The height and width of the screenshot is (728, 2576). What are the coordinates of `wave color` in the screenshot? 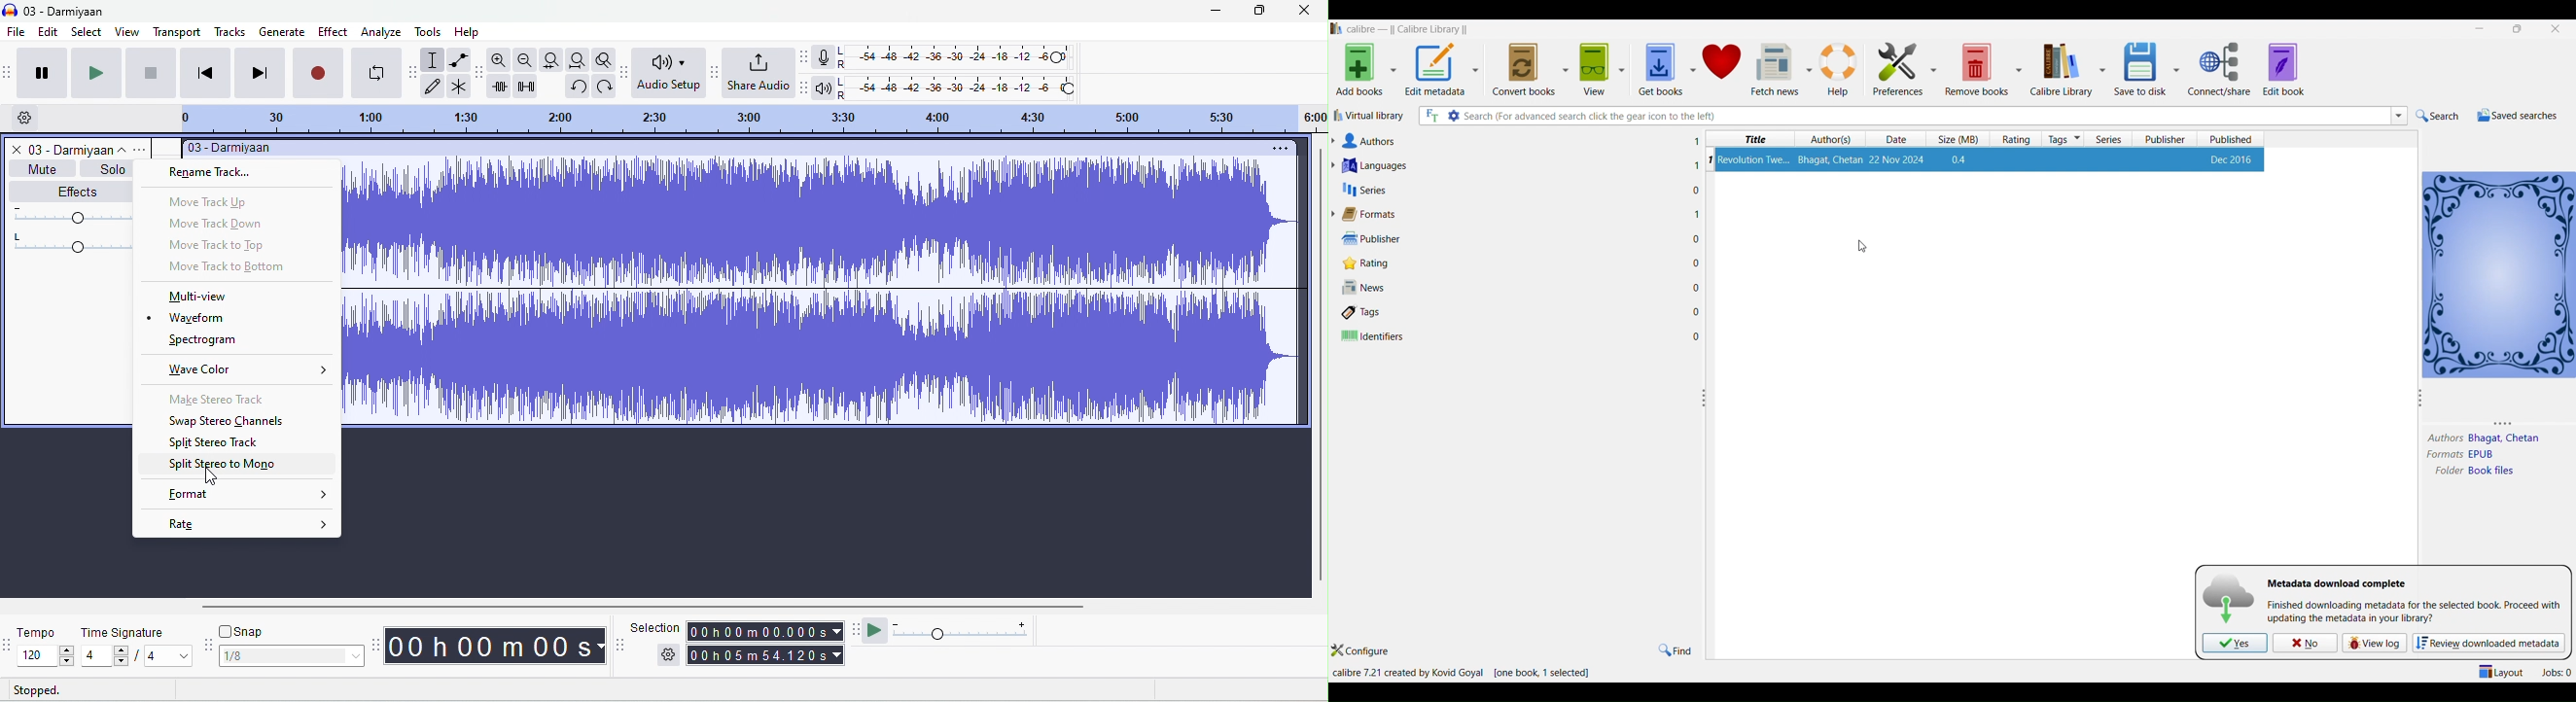 It's located at (247, 369).